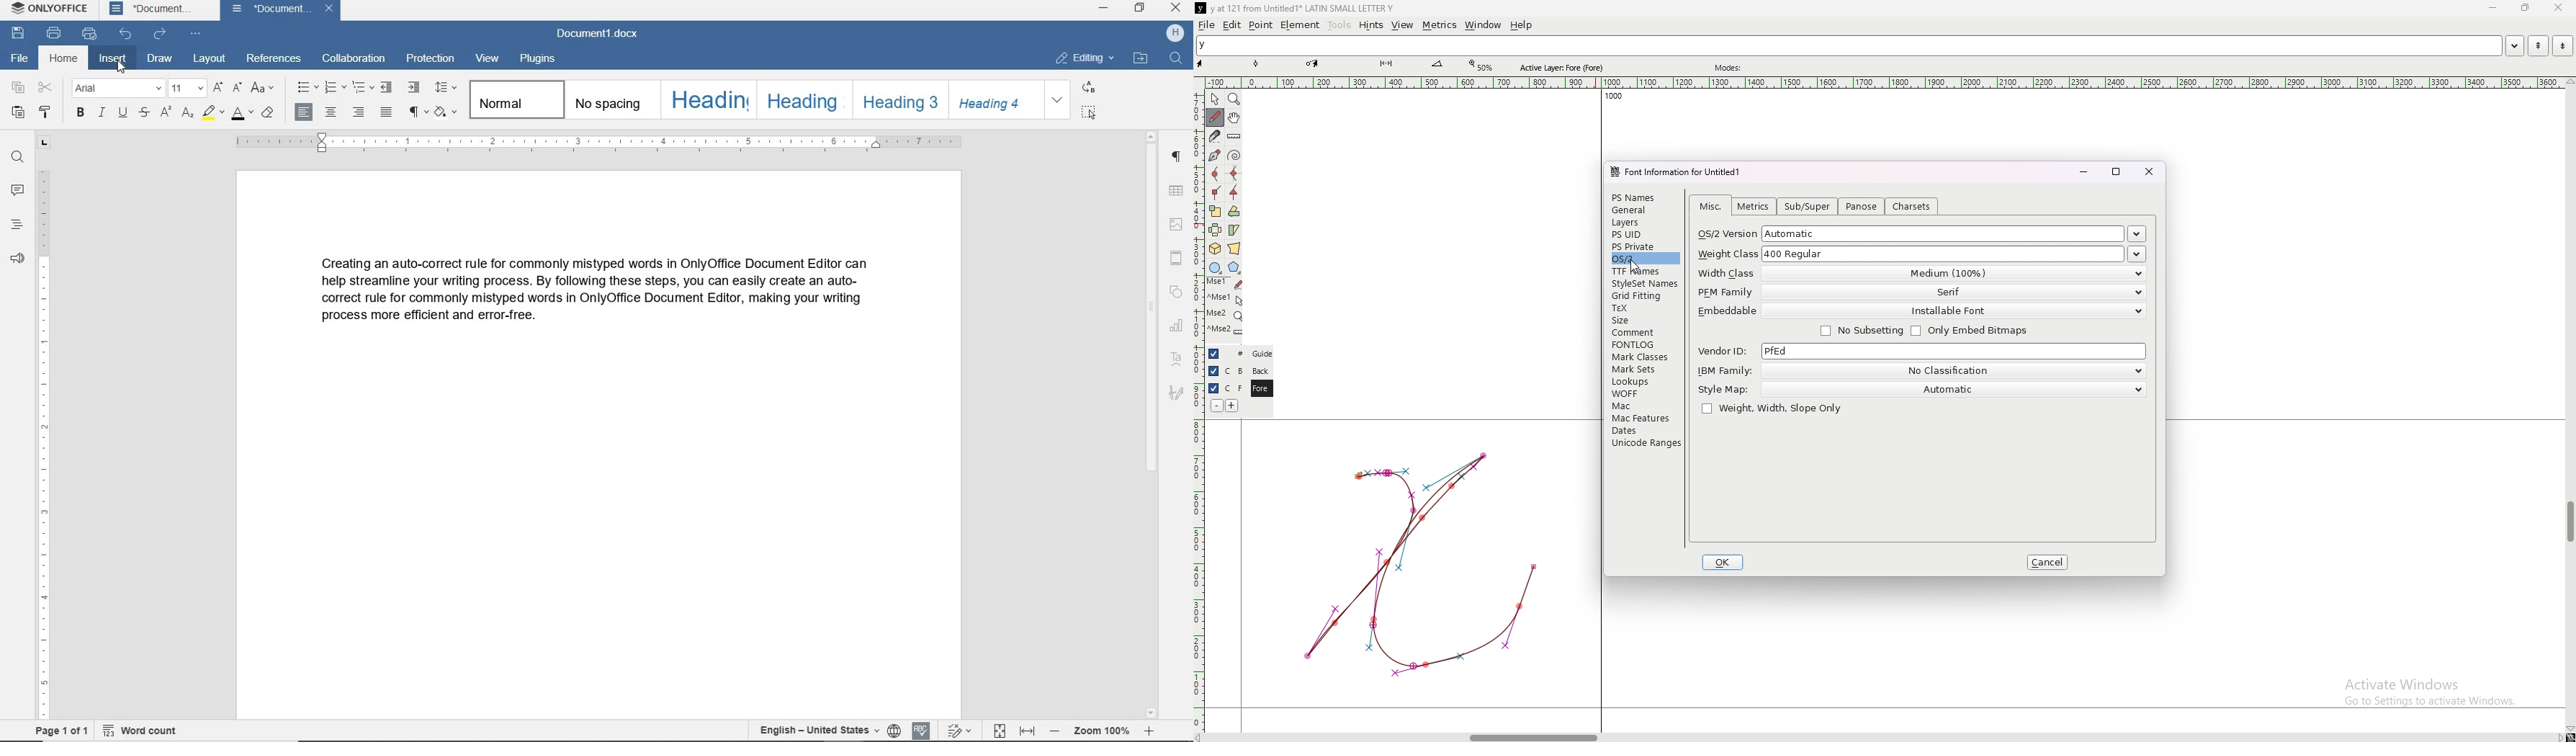  What do you see at coordinates (1771, 409) in the screenshot?
I see `weight, width, slope only` at bounding box center [1771, 409].